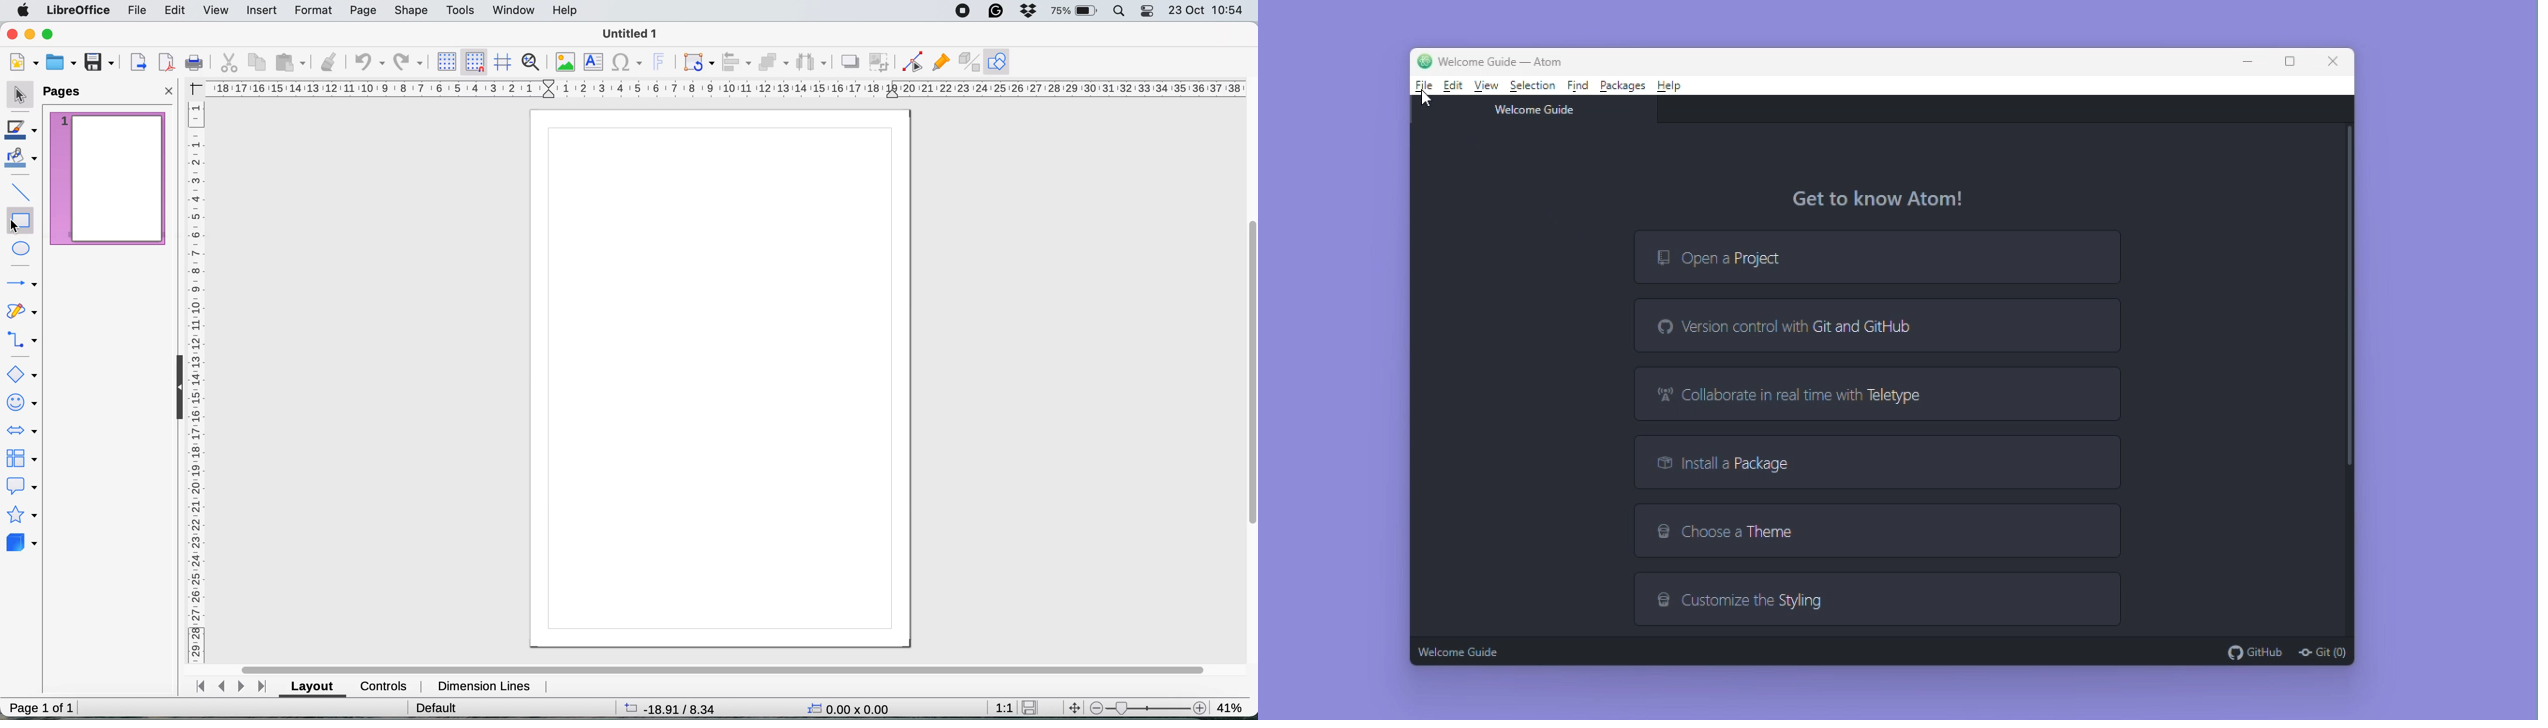  I want to click on insert line, so click(18, 190).